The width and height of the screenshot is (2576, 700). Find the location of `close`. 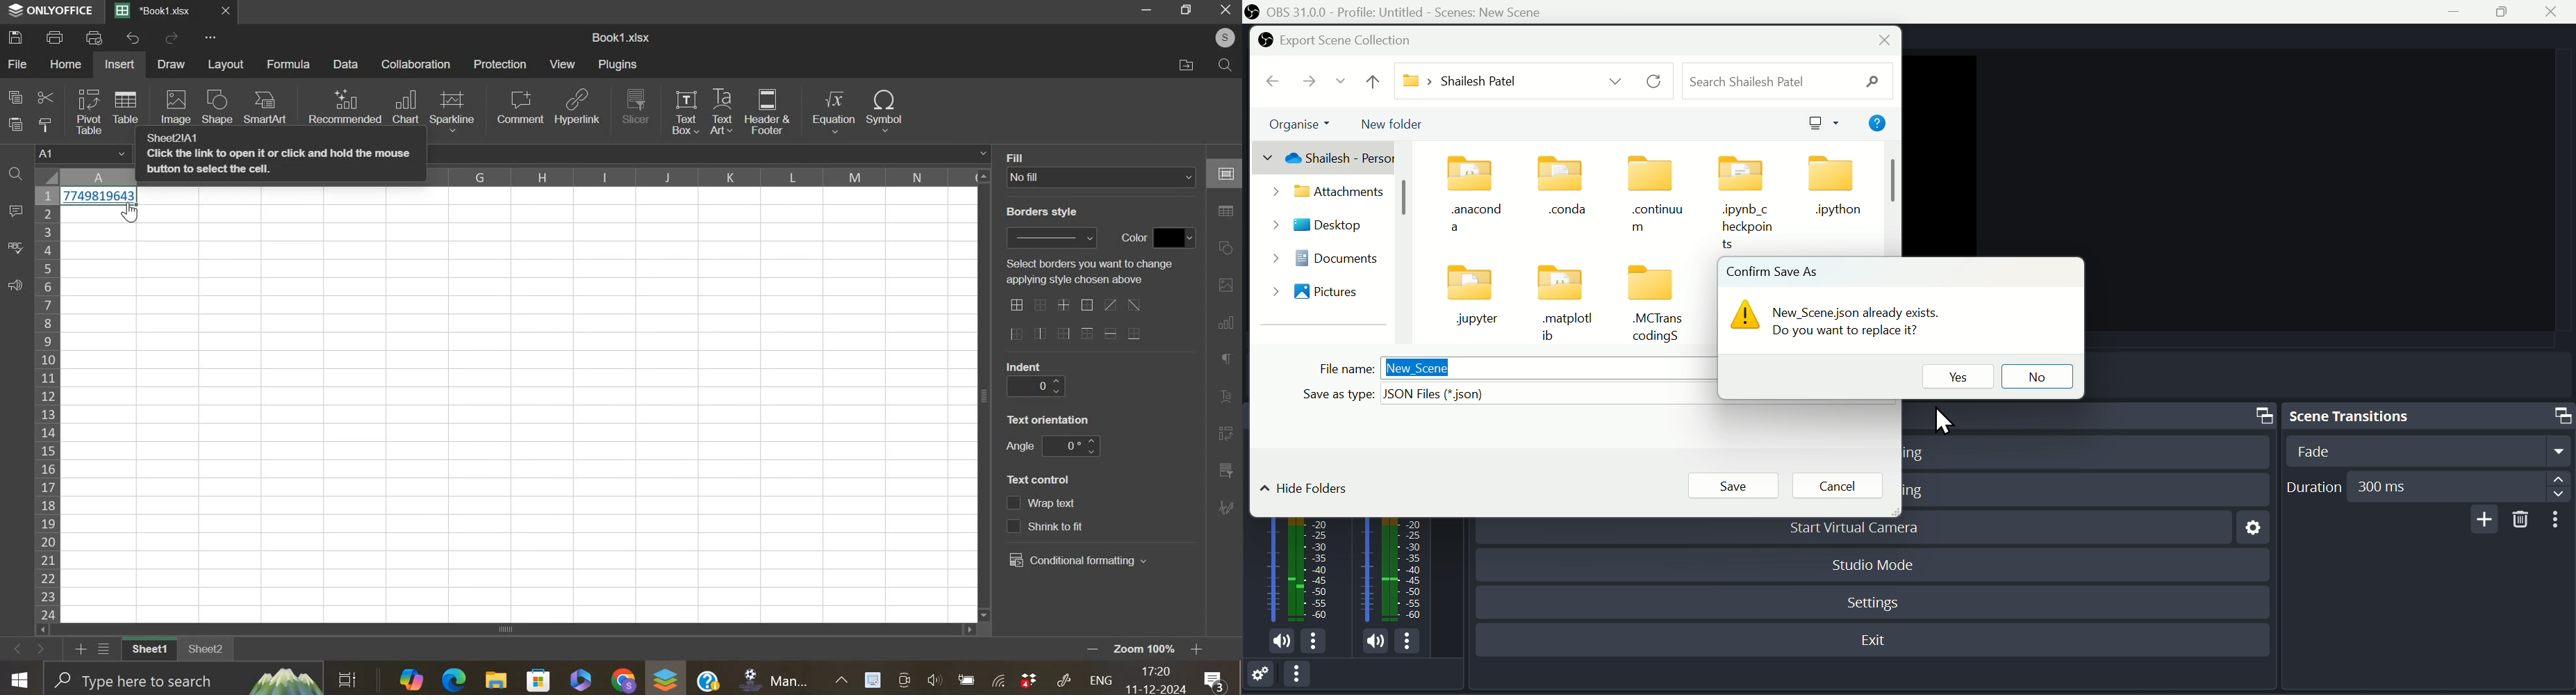

close is located at coordinates (233, 14).